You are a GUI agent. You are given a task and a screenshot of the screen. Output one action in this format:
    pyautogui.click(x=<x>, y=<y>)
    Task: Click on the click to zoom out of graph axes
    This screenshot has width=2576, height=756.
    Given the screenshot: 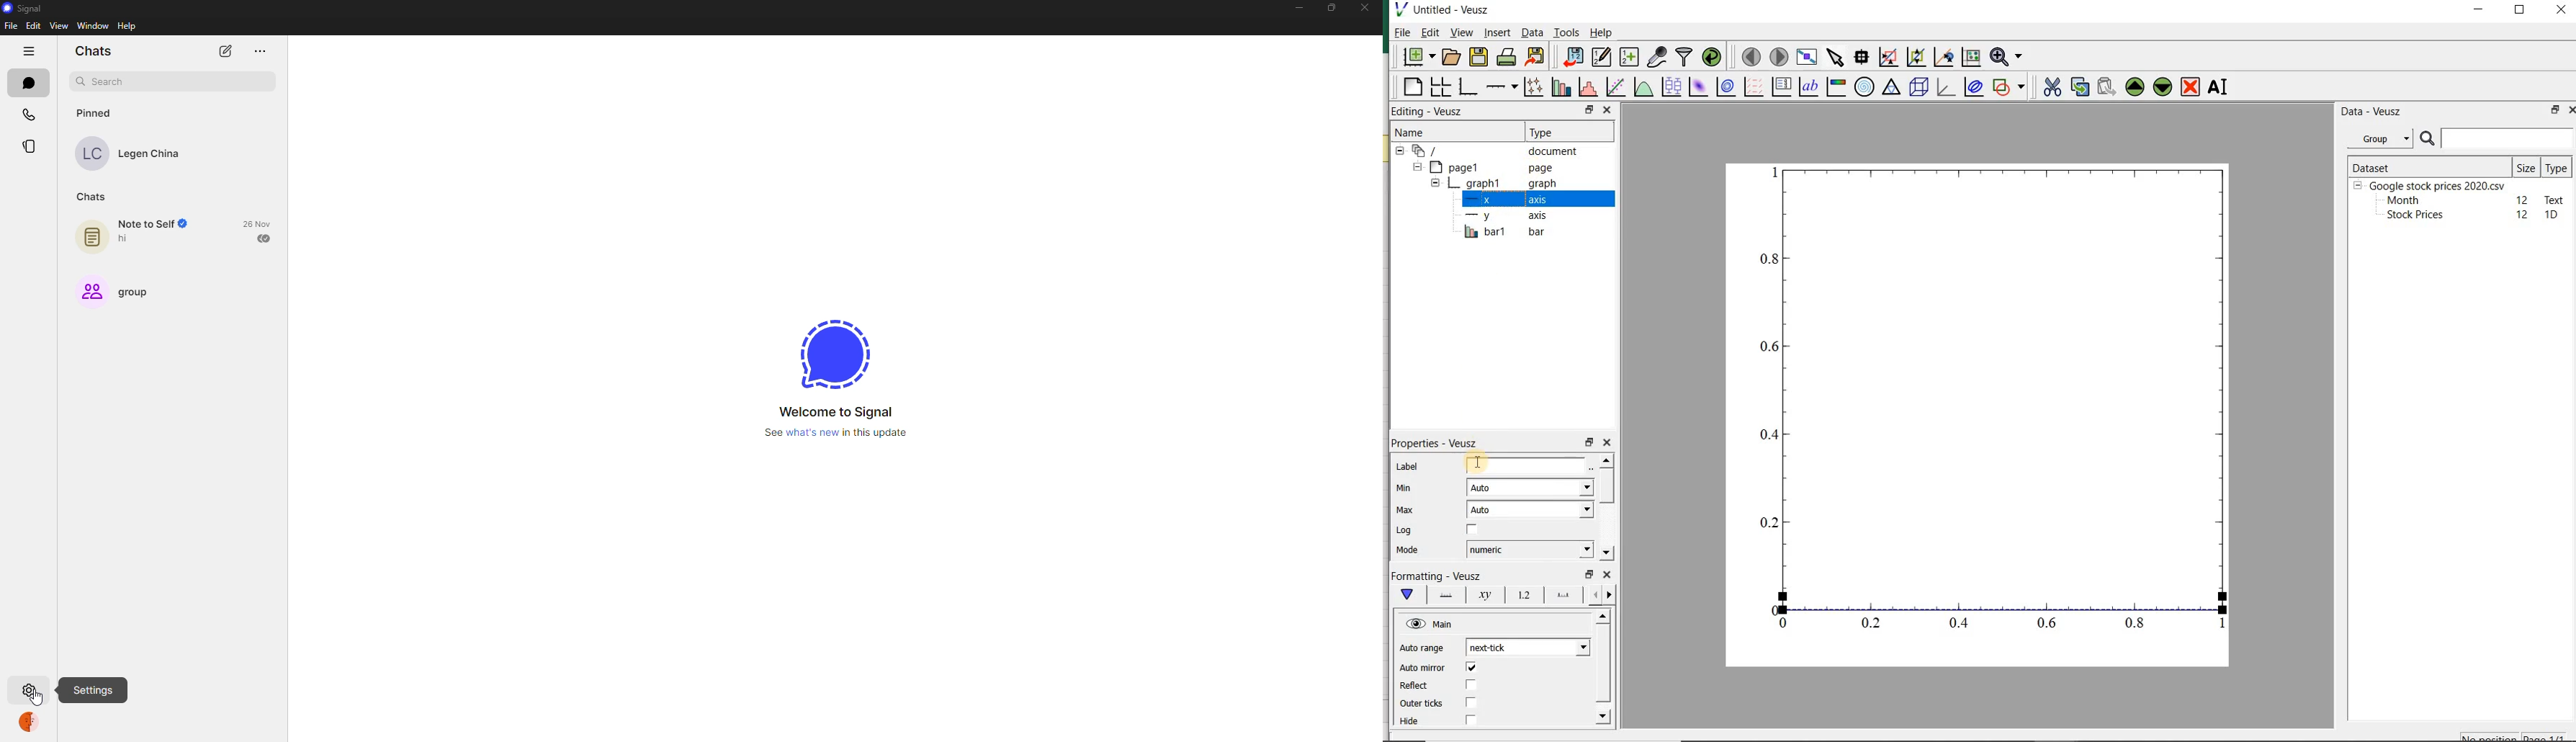 What is the action you would take?
    pyautogui.click(x=1915, y=55)
    